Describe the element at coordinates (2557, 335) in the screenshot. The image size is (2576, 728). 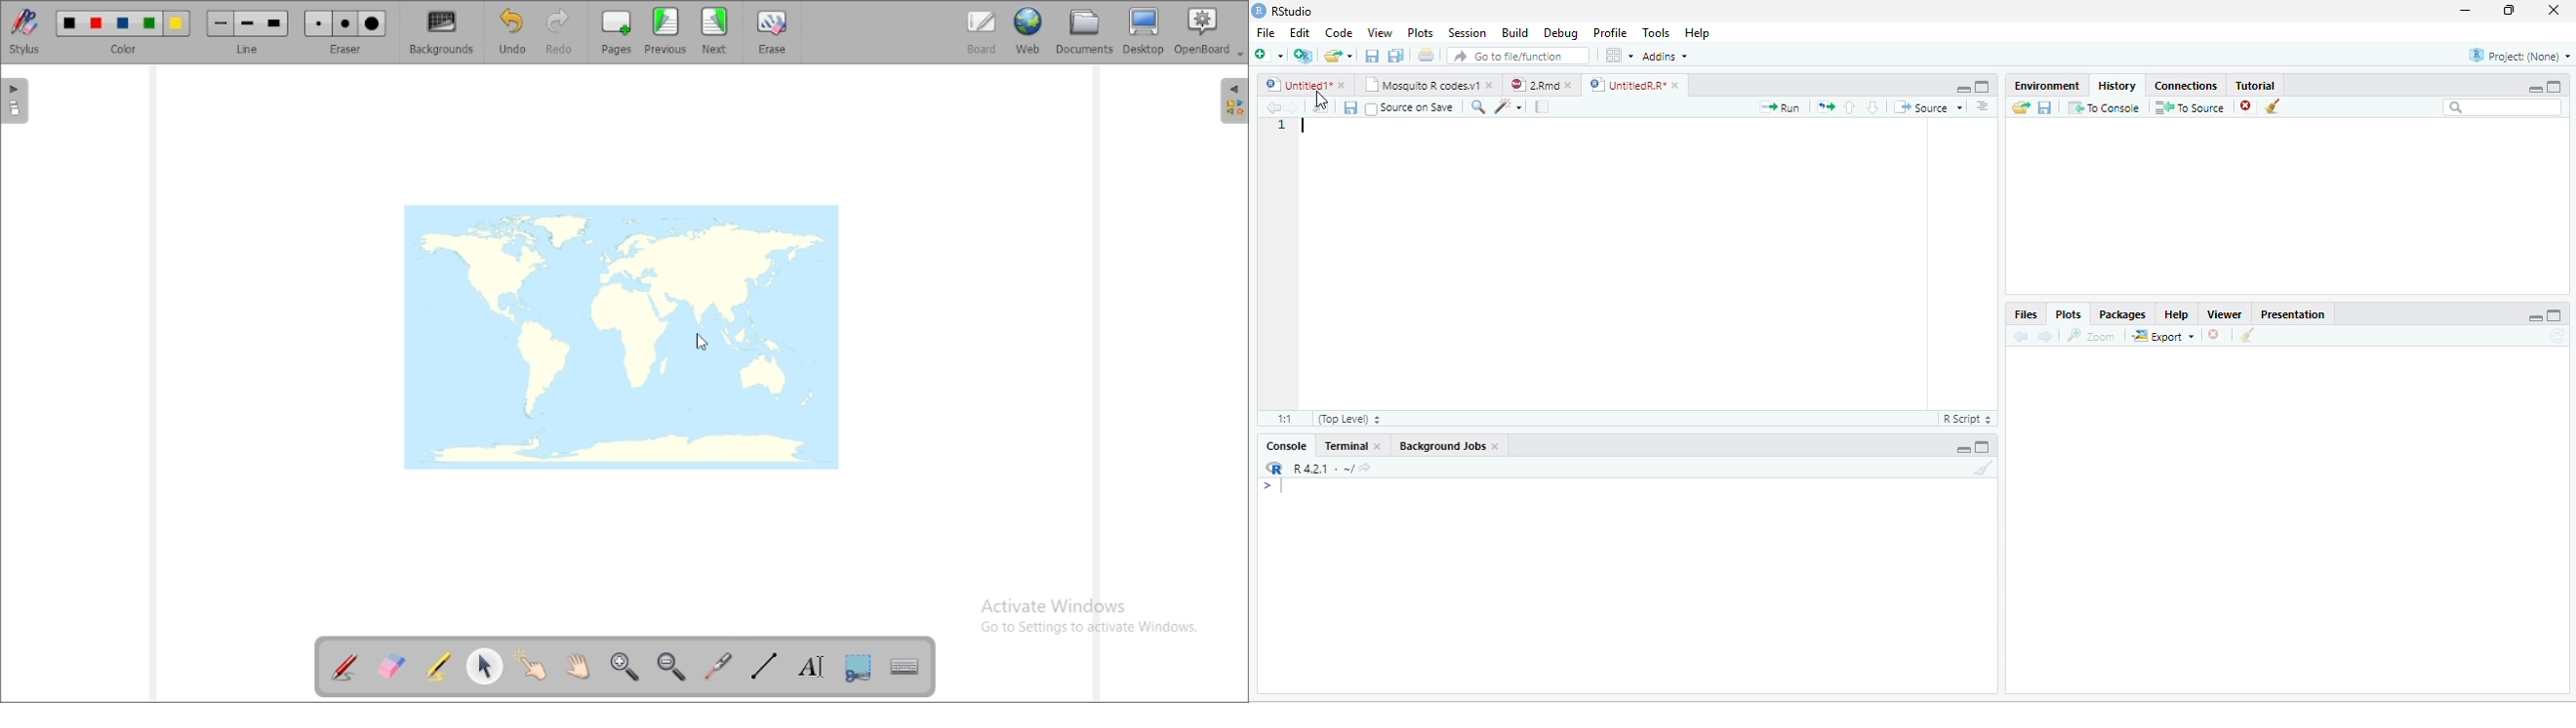
I see `Refresh current plot` at that location.